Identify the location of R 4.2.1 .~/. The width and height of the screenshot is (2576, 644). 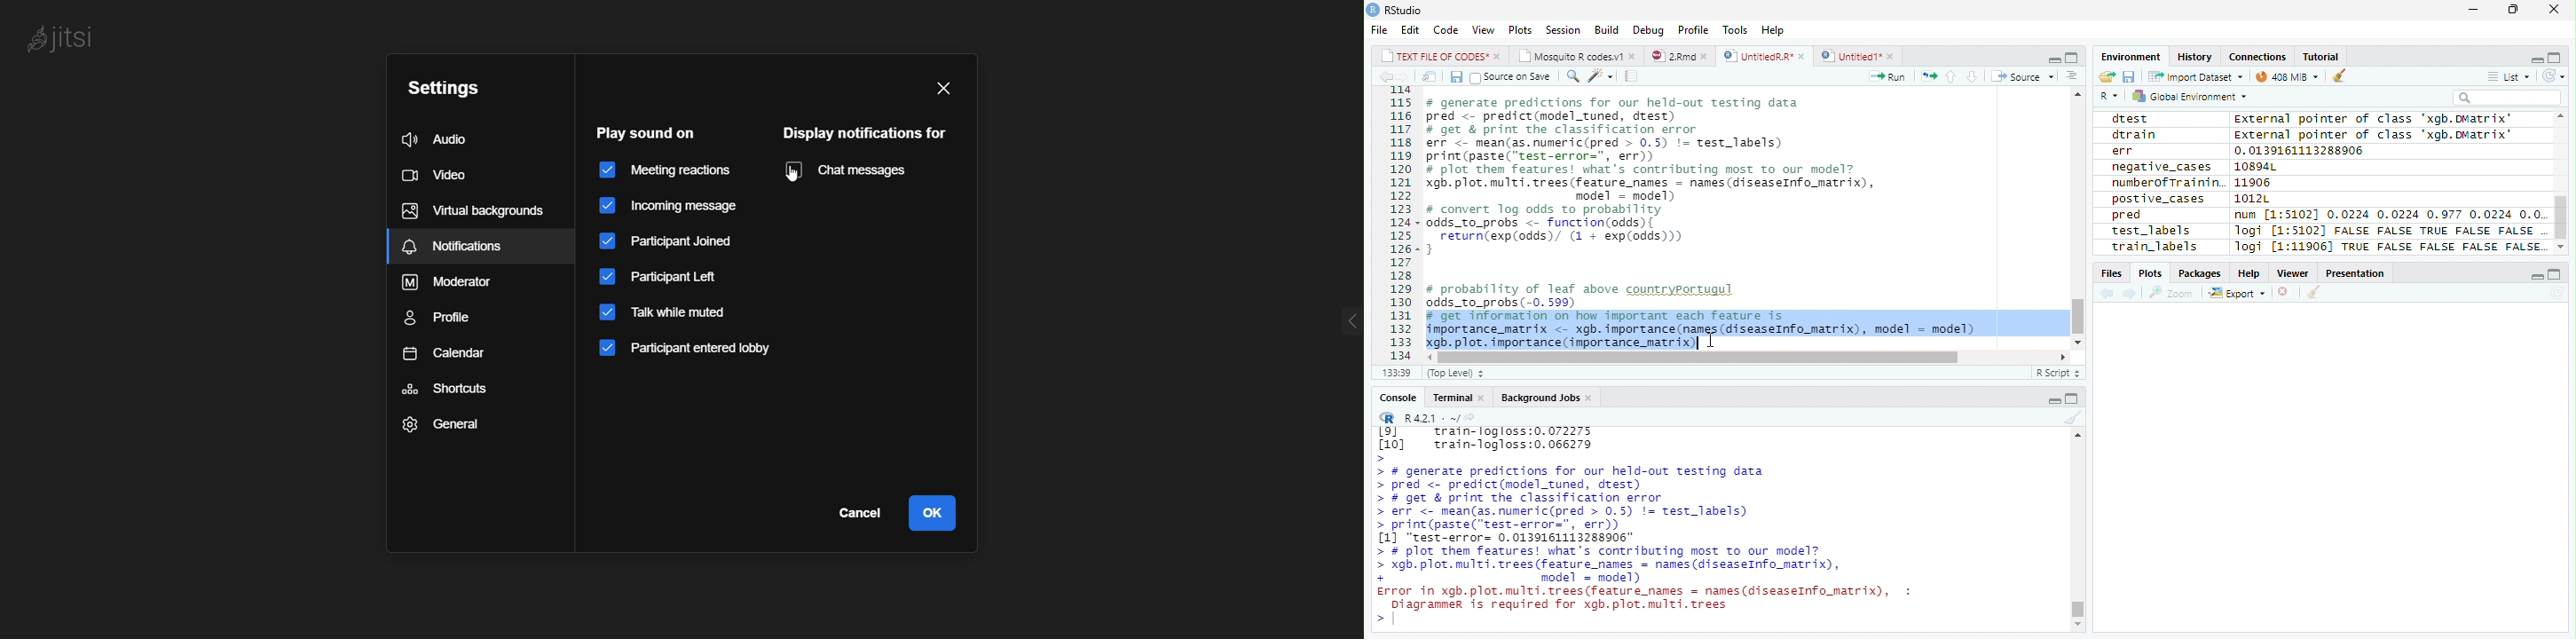
(1430, 417).